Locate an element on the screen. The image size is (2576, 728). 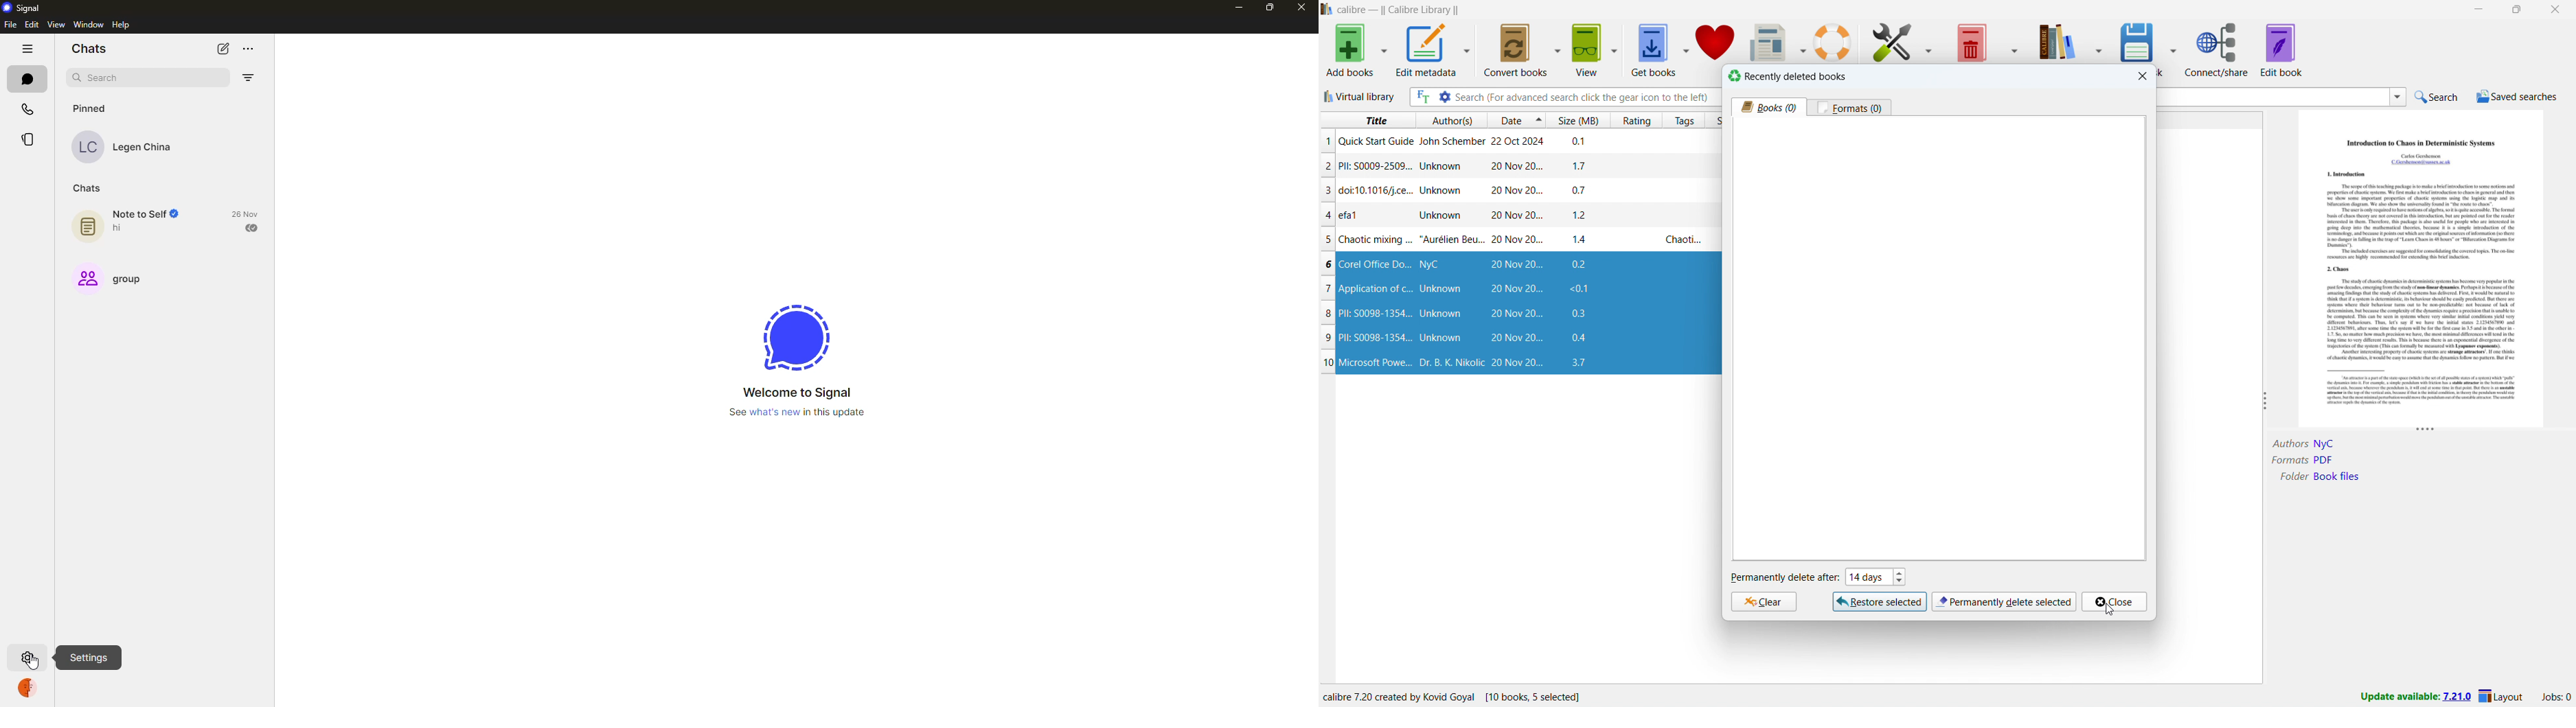
stories is located at coordinates (27, 139).